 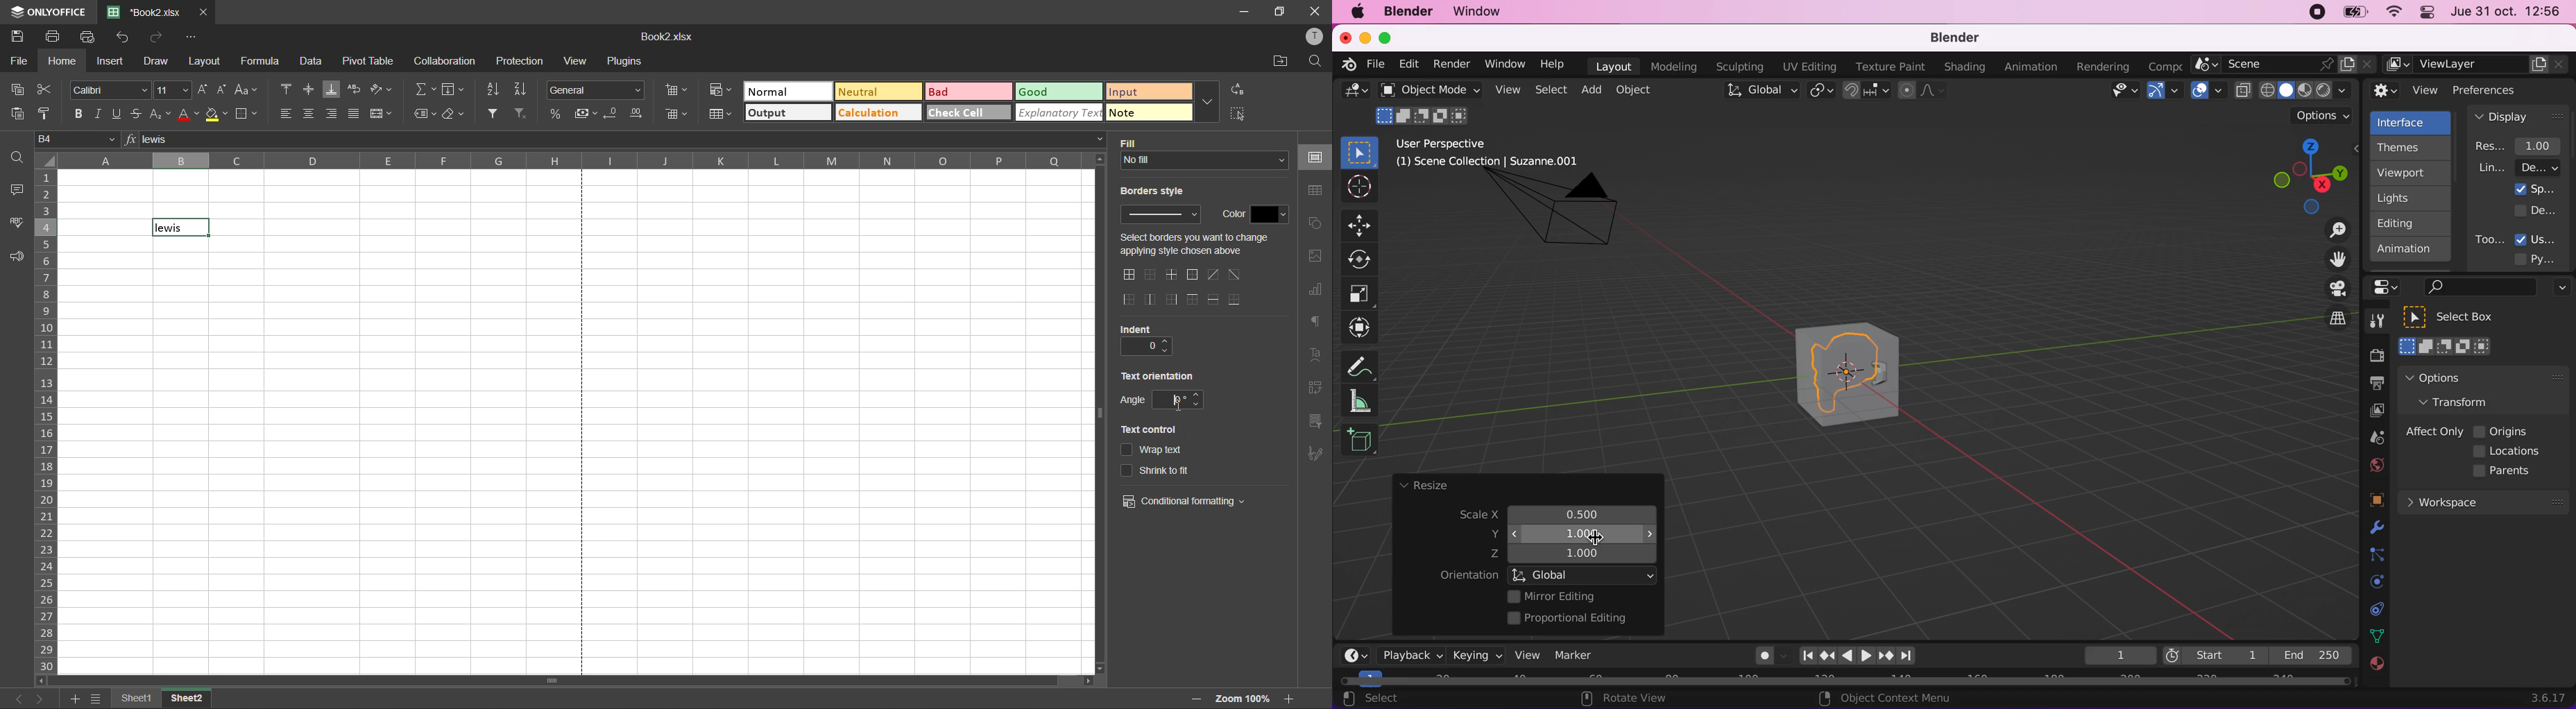 What do you see at coordinates (2123, 93) in the screenshot?
I see `view object types` at bounding box center [2123, 93].